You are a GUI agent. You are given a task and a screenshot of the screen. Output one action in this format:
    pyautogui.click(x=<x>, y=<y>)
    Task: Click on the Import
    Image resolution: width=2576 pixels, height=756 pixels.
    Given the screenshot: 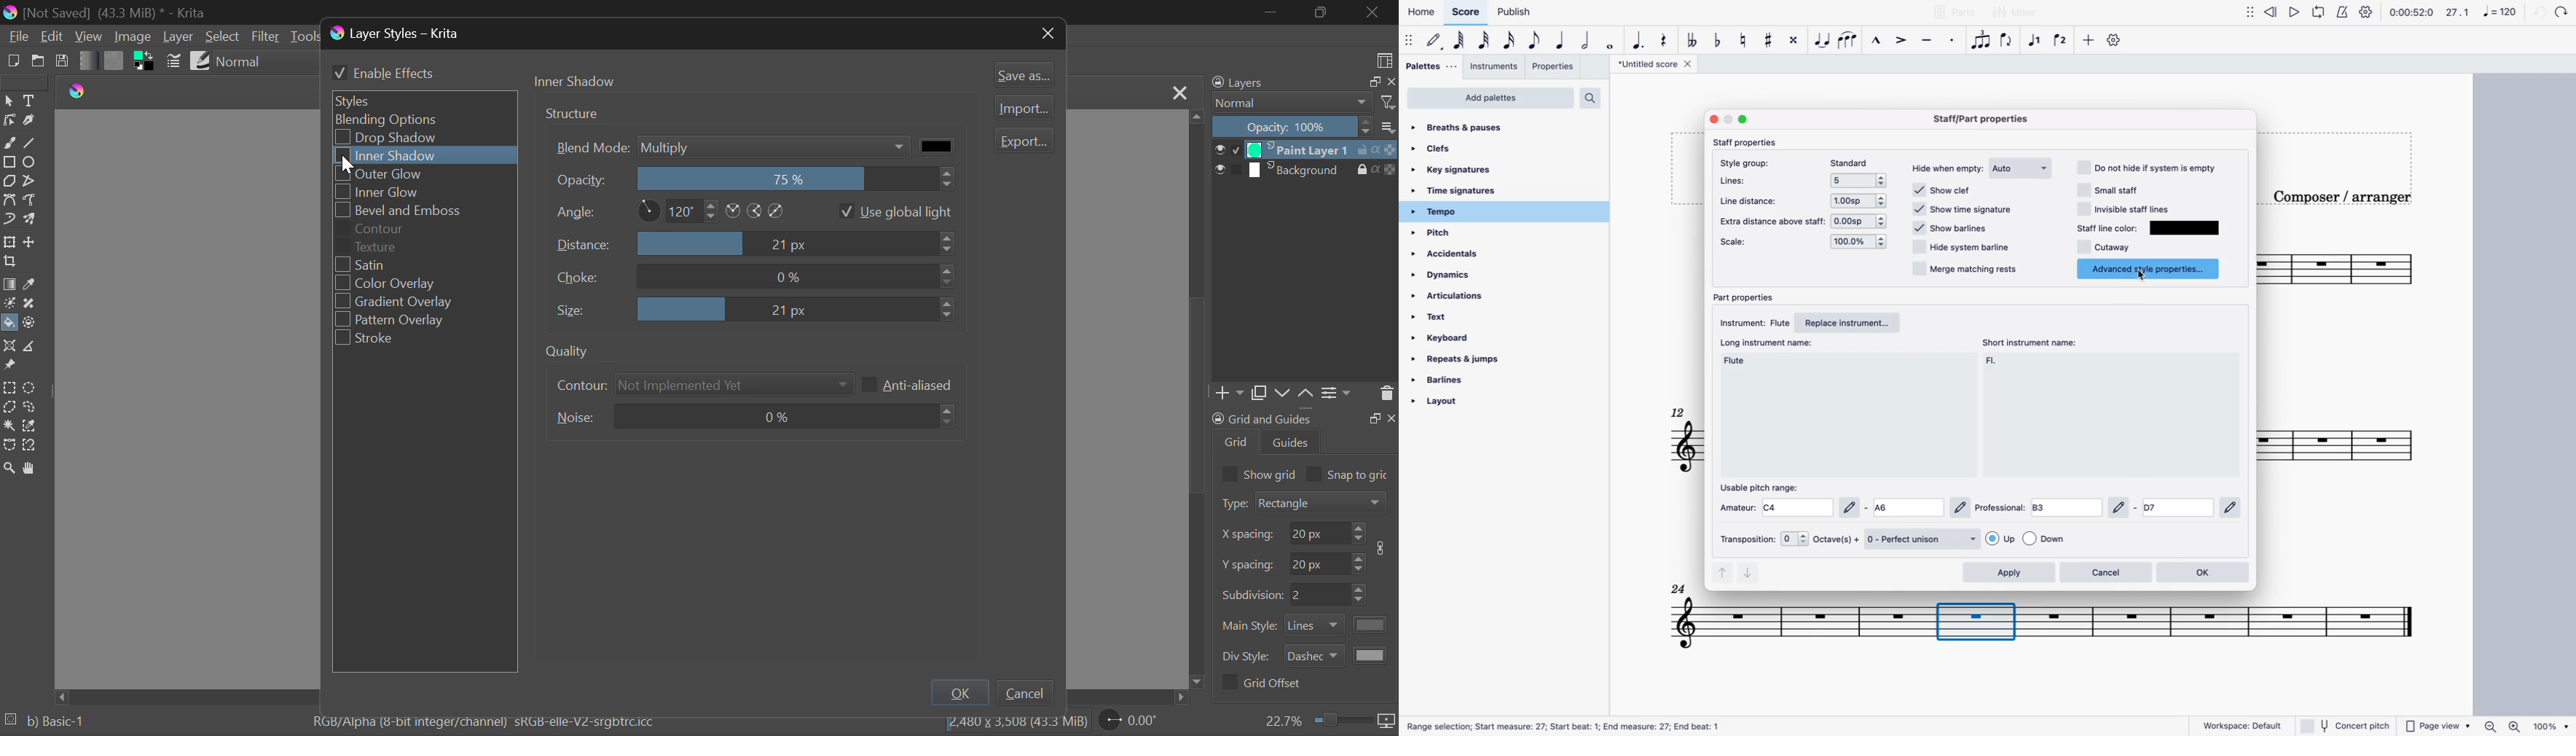 What is the action you would take?
    pyautogui.click(x=1023, y=108)
    